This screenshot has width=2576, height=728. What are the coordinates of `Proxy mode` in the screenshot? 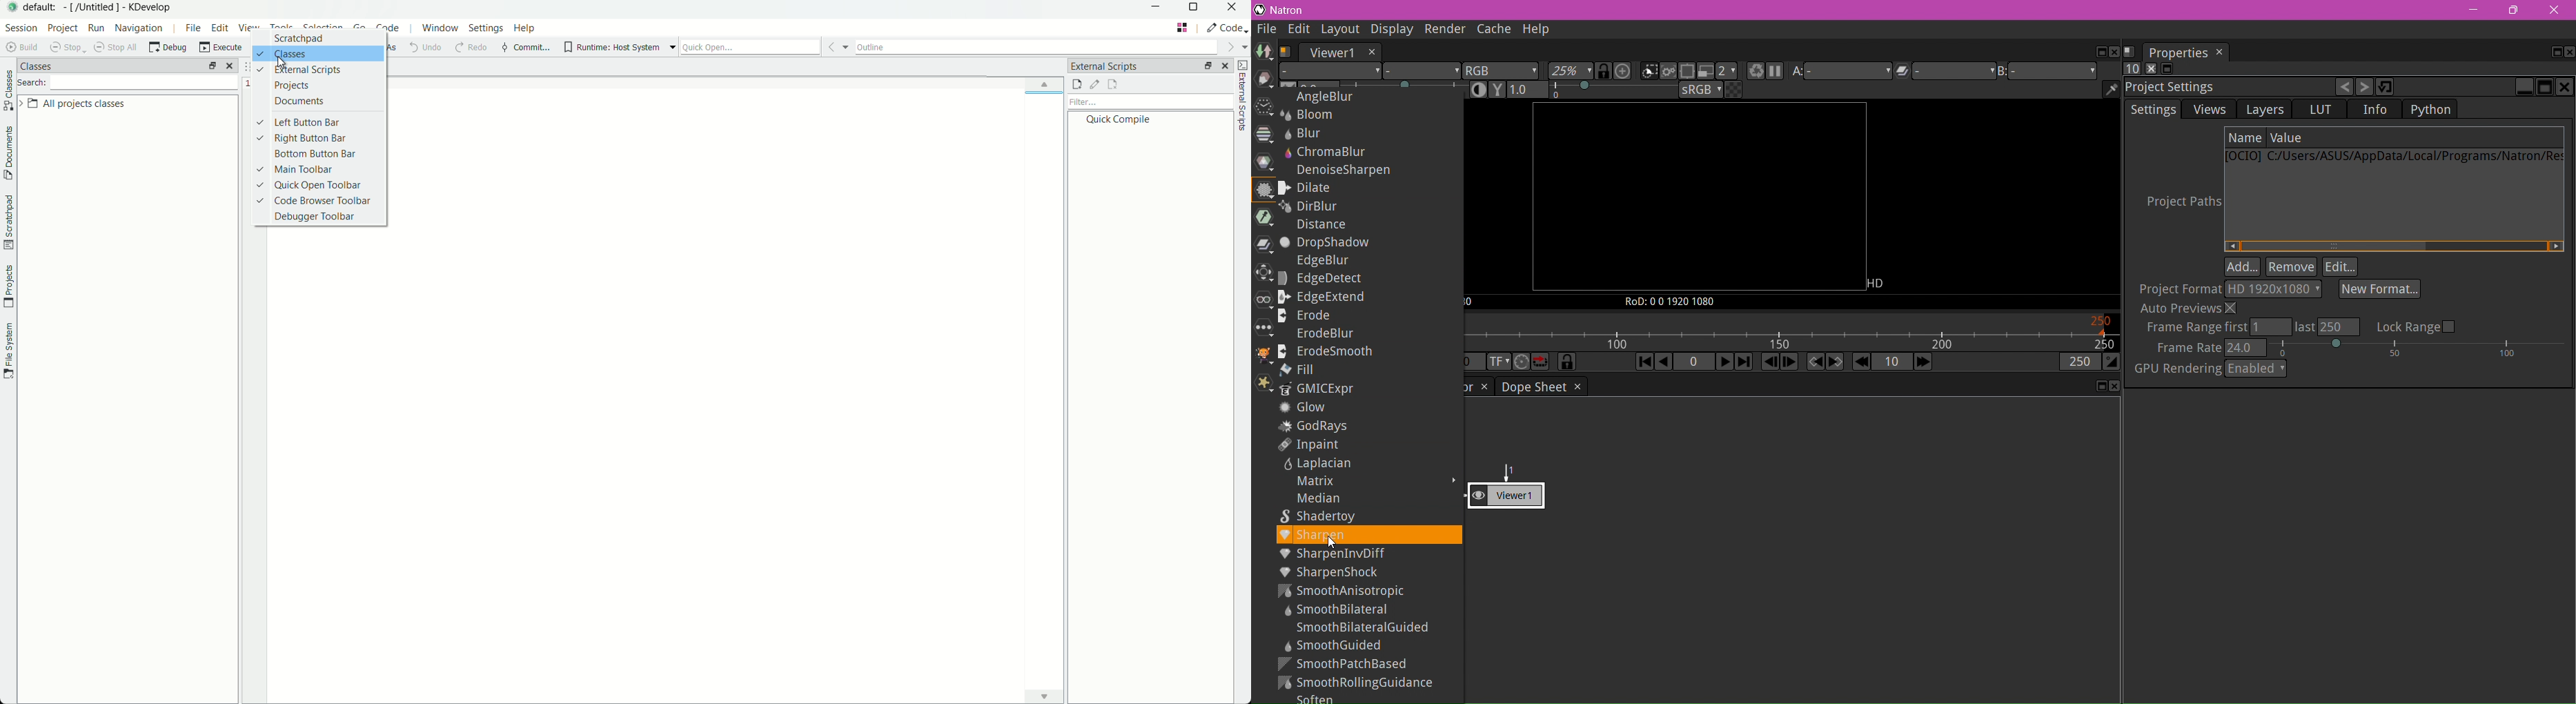 It's located at (1704, 71).